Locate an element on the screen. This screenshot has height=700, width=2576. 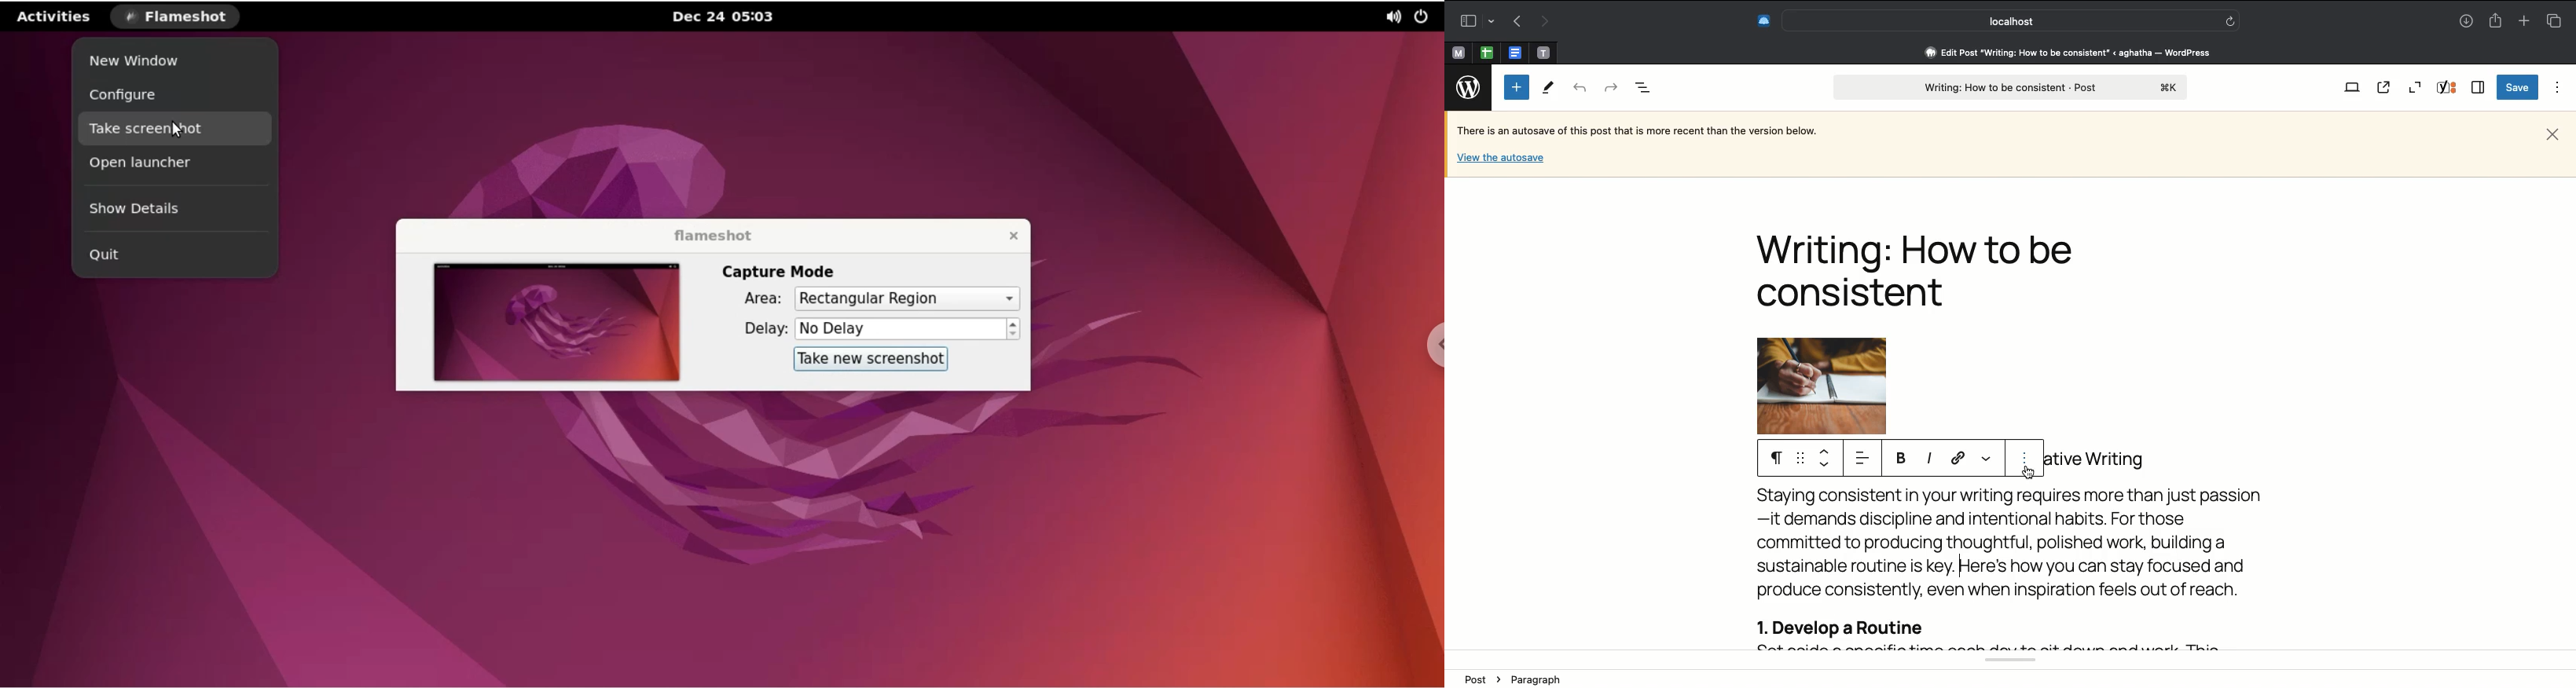
View more is located at coordinates (1987, 456).